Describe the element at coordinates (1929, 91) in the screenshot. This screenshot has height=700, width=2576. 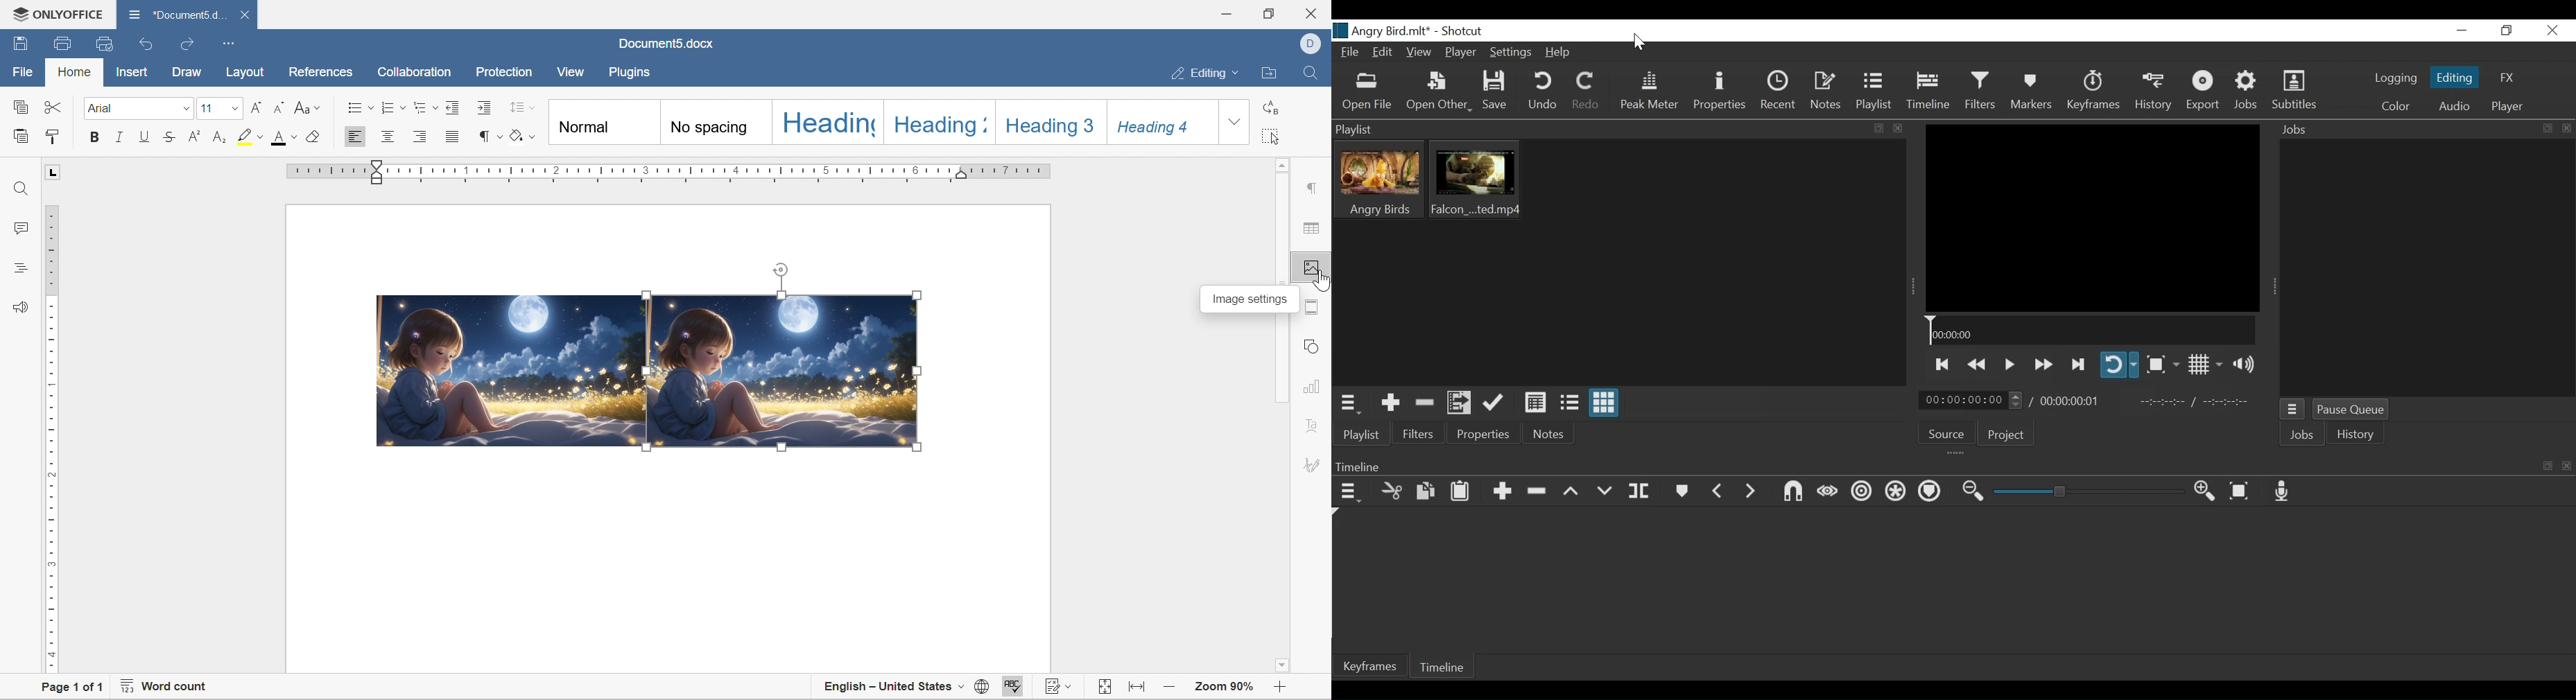
I see `` at that location.